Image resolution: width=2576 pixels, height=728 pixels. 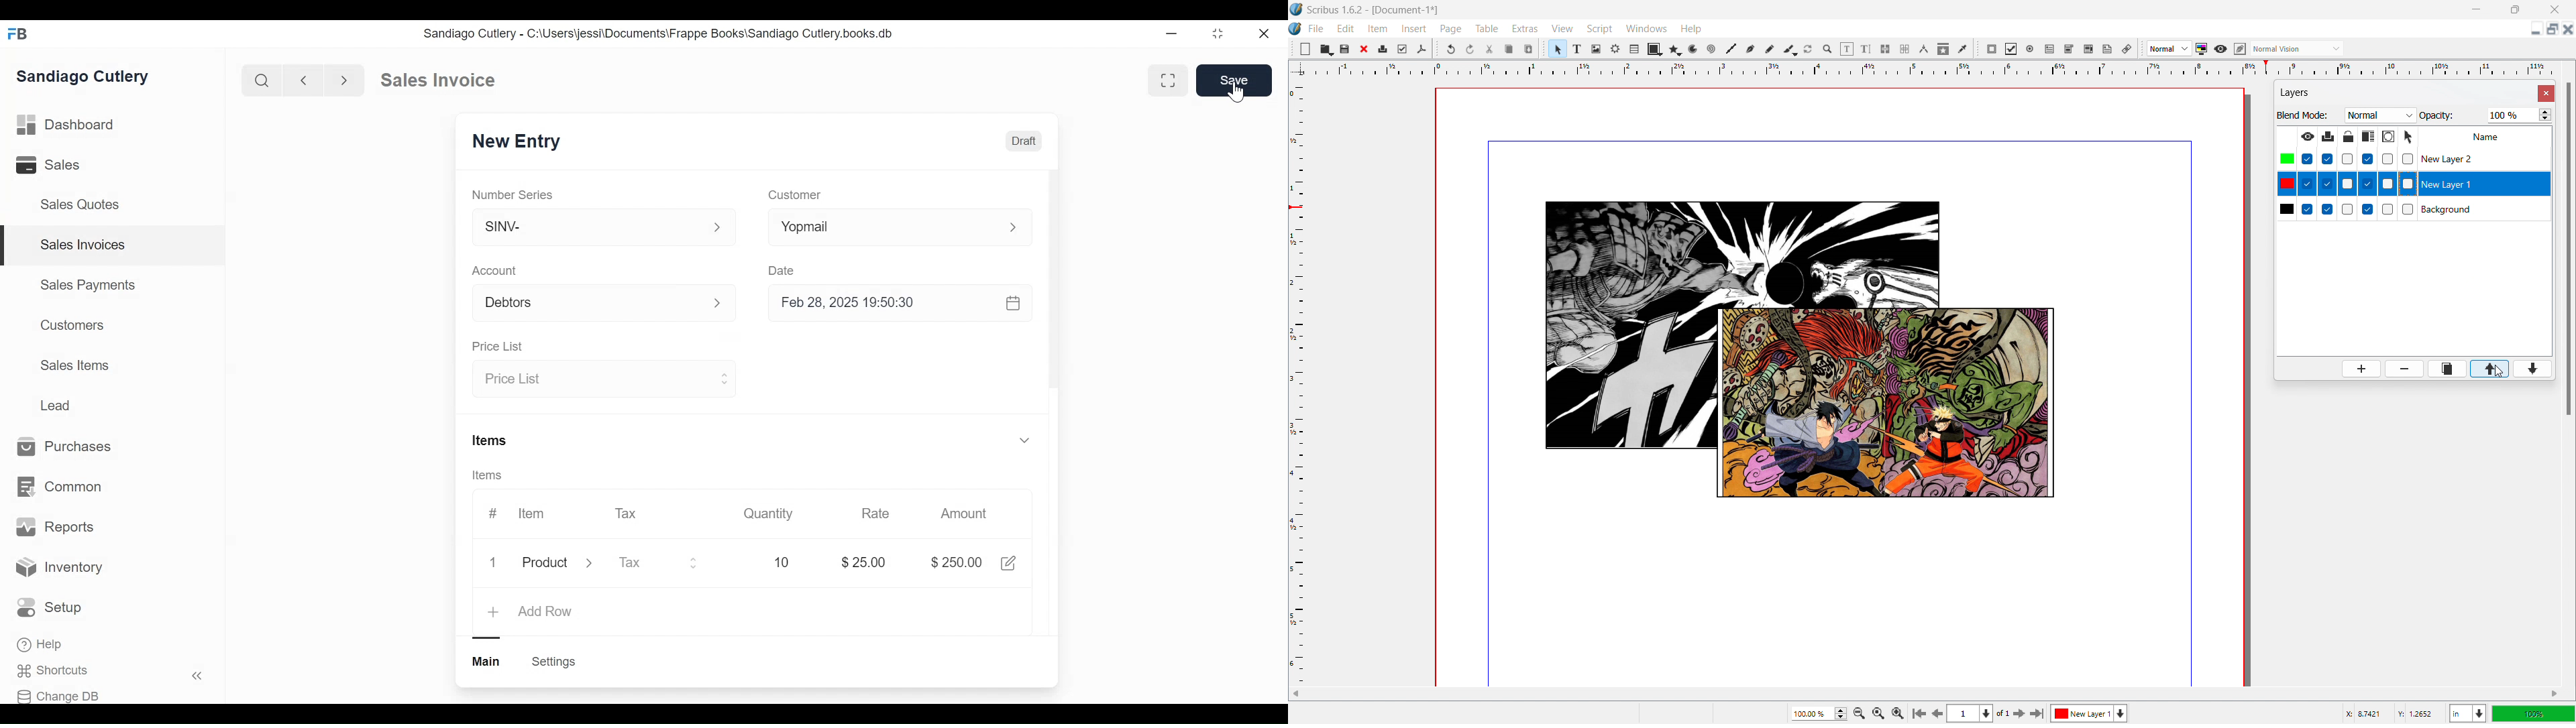 I want to click on Items, so click(x=492, y=439).